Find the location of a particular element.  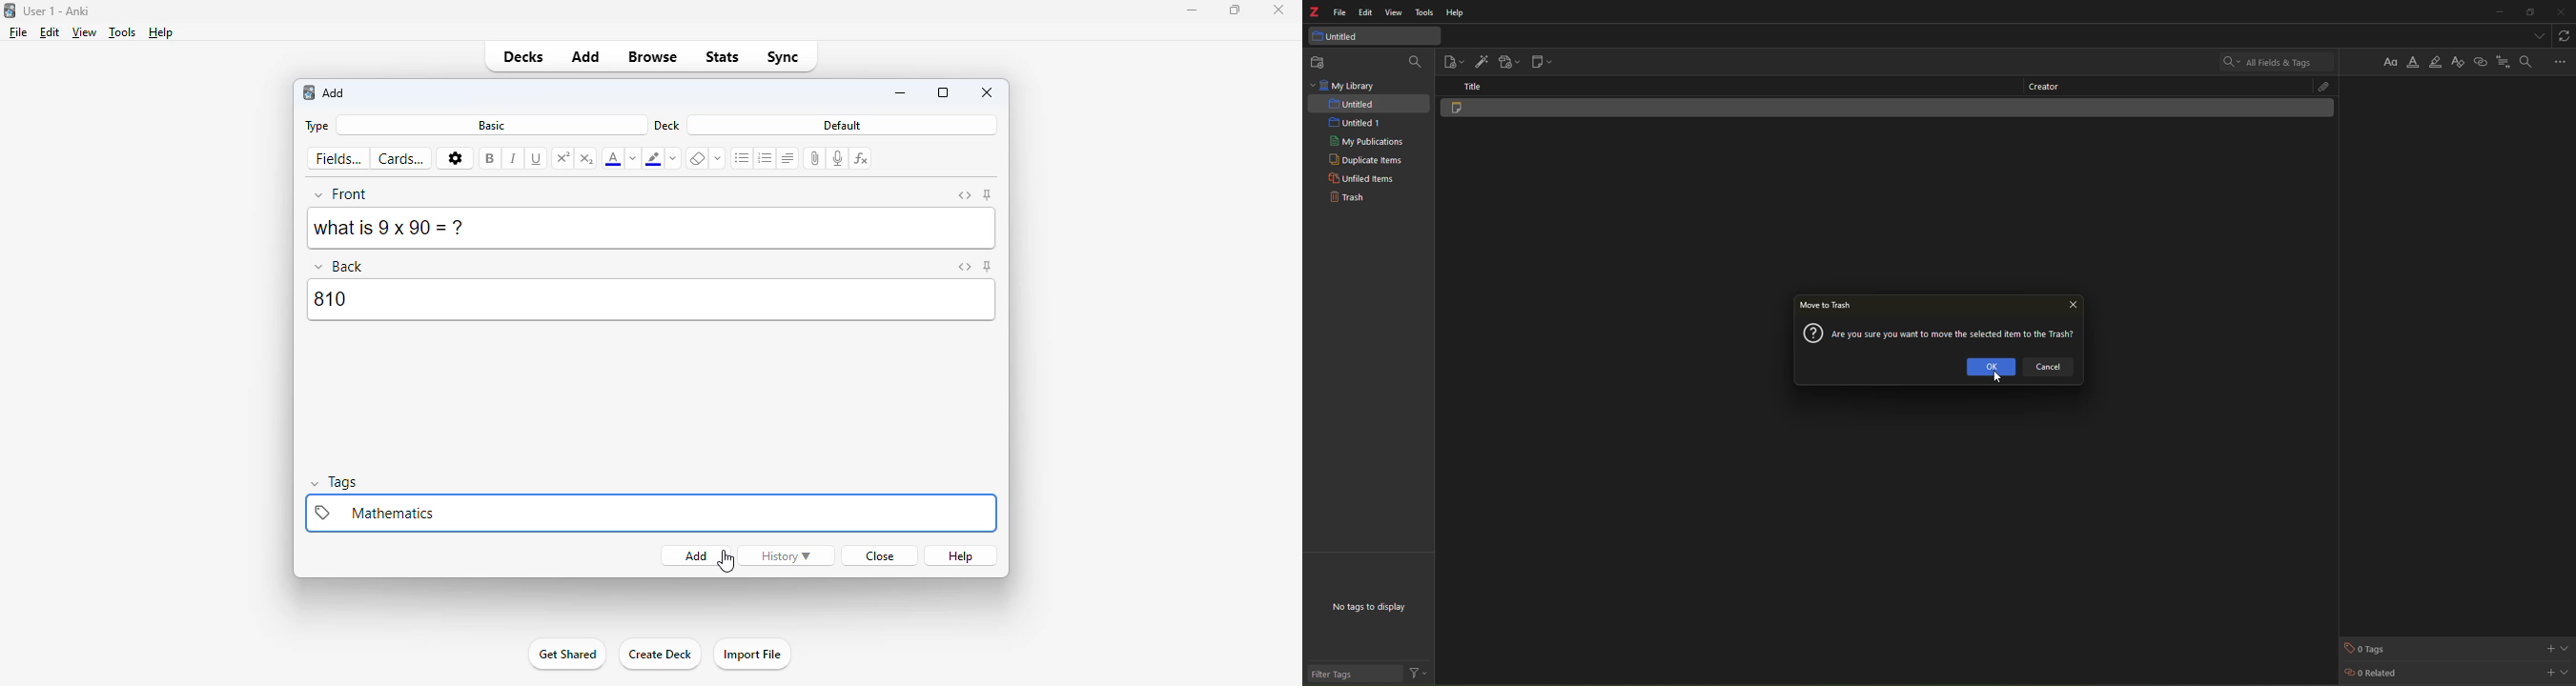

close is located at coordinates (2562, 12).